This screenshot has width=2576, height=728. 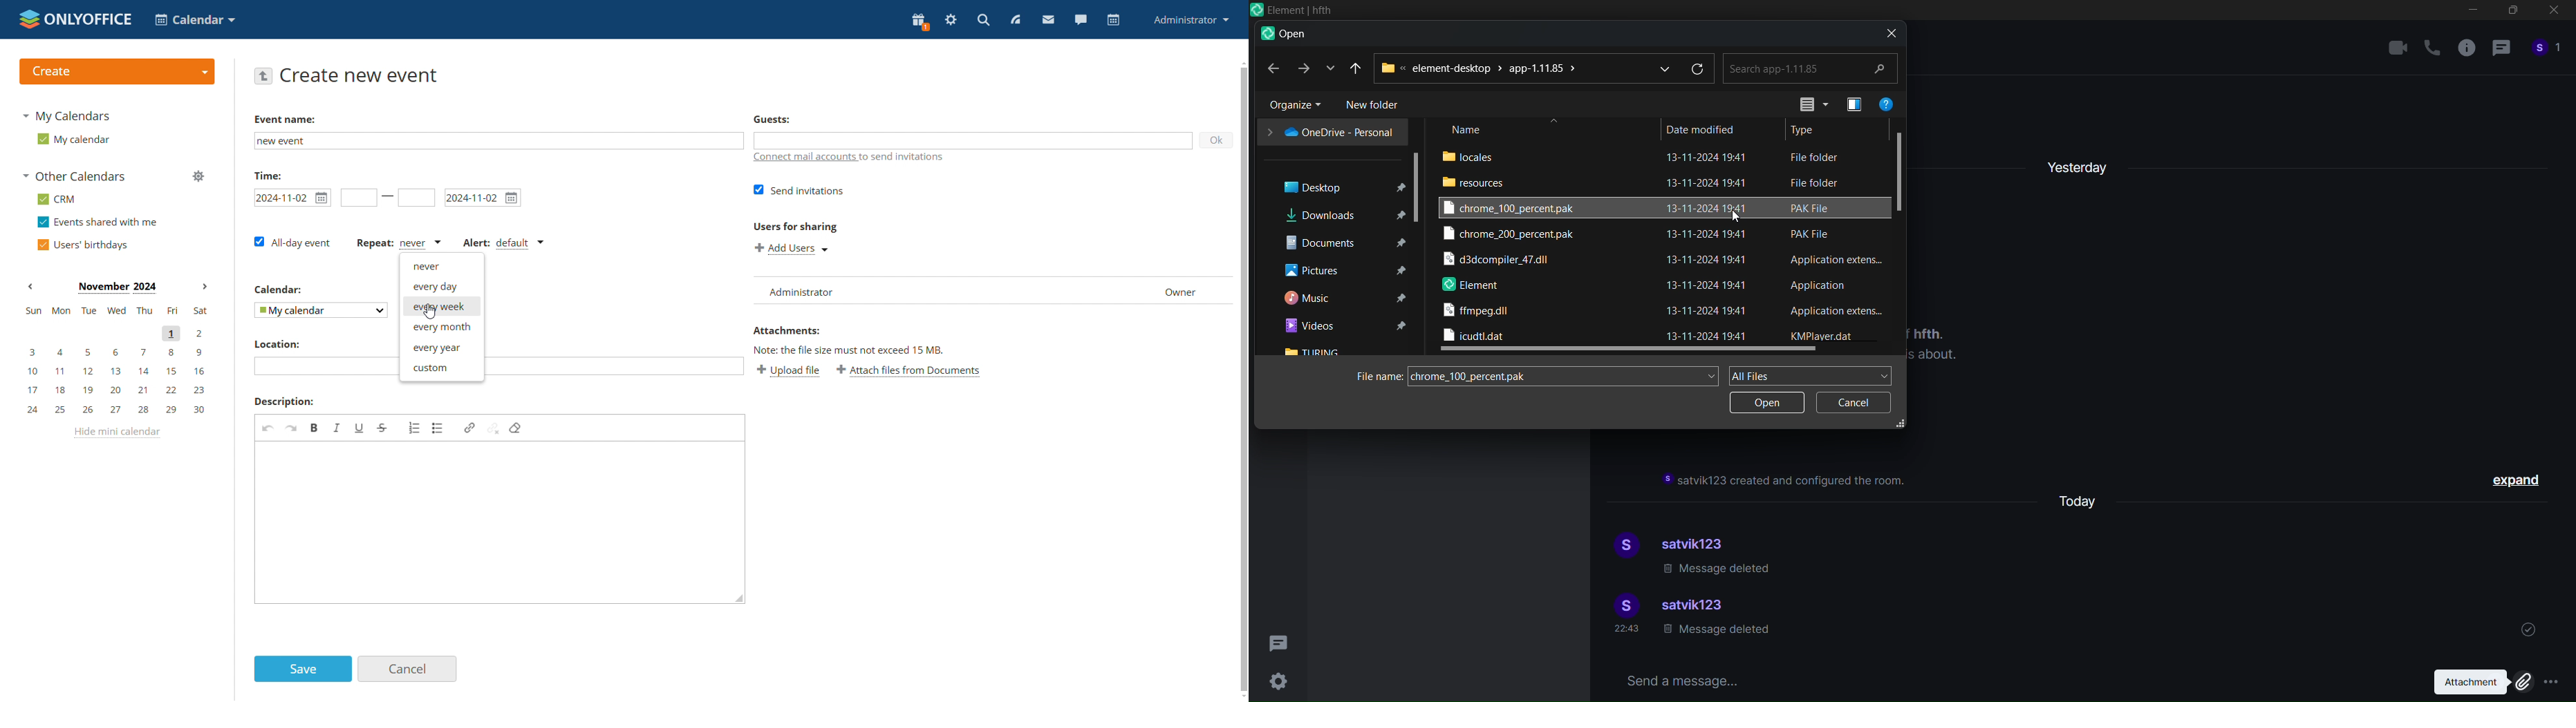 I want to click on bold, so click(x=315, y=428).